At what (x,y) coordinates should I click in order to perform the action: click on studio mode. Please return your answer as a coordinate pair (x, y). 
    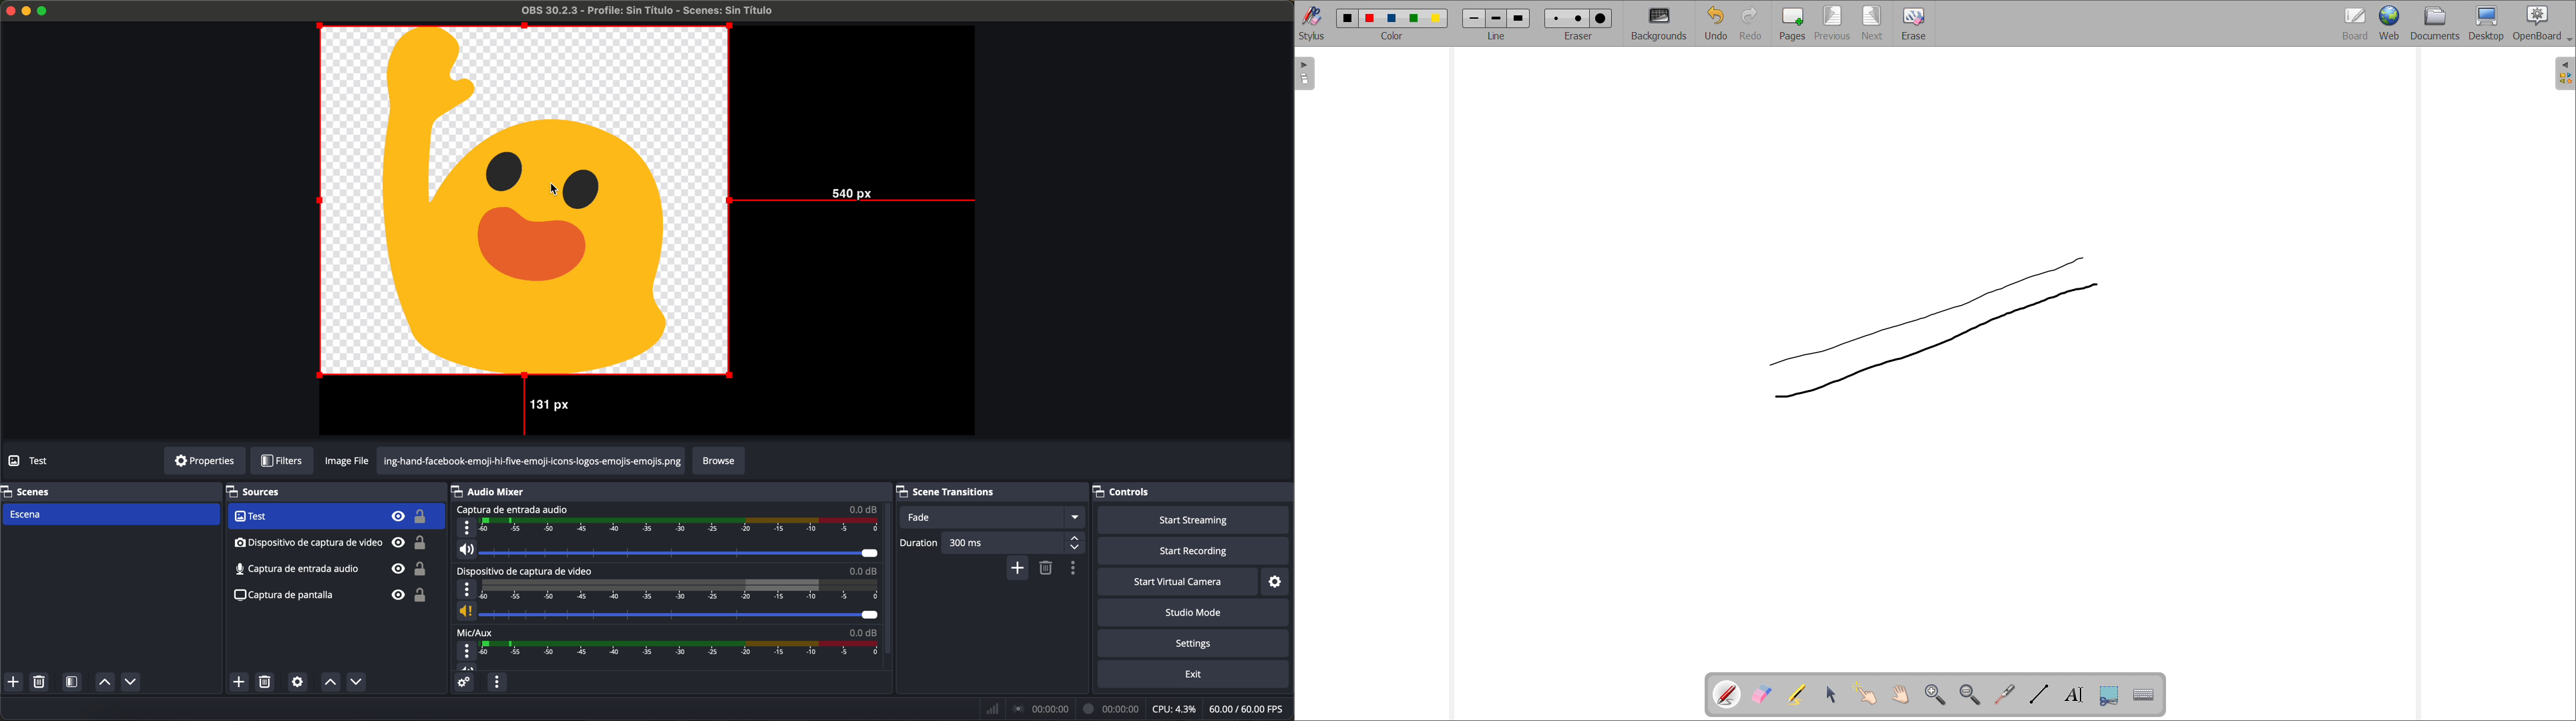
    Looking at the image, I should click on (1194, 613).